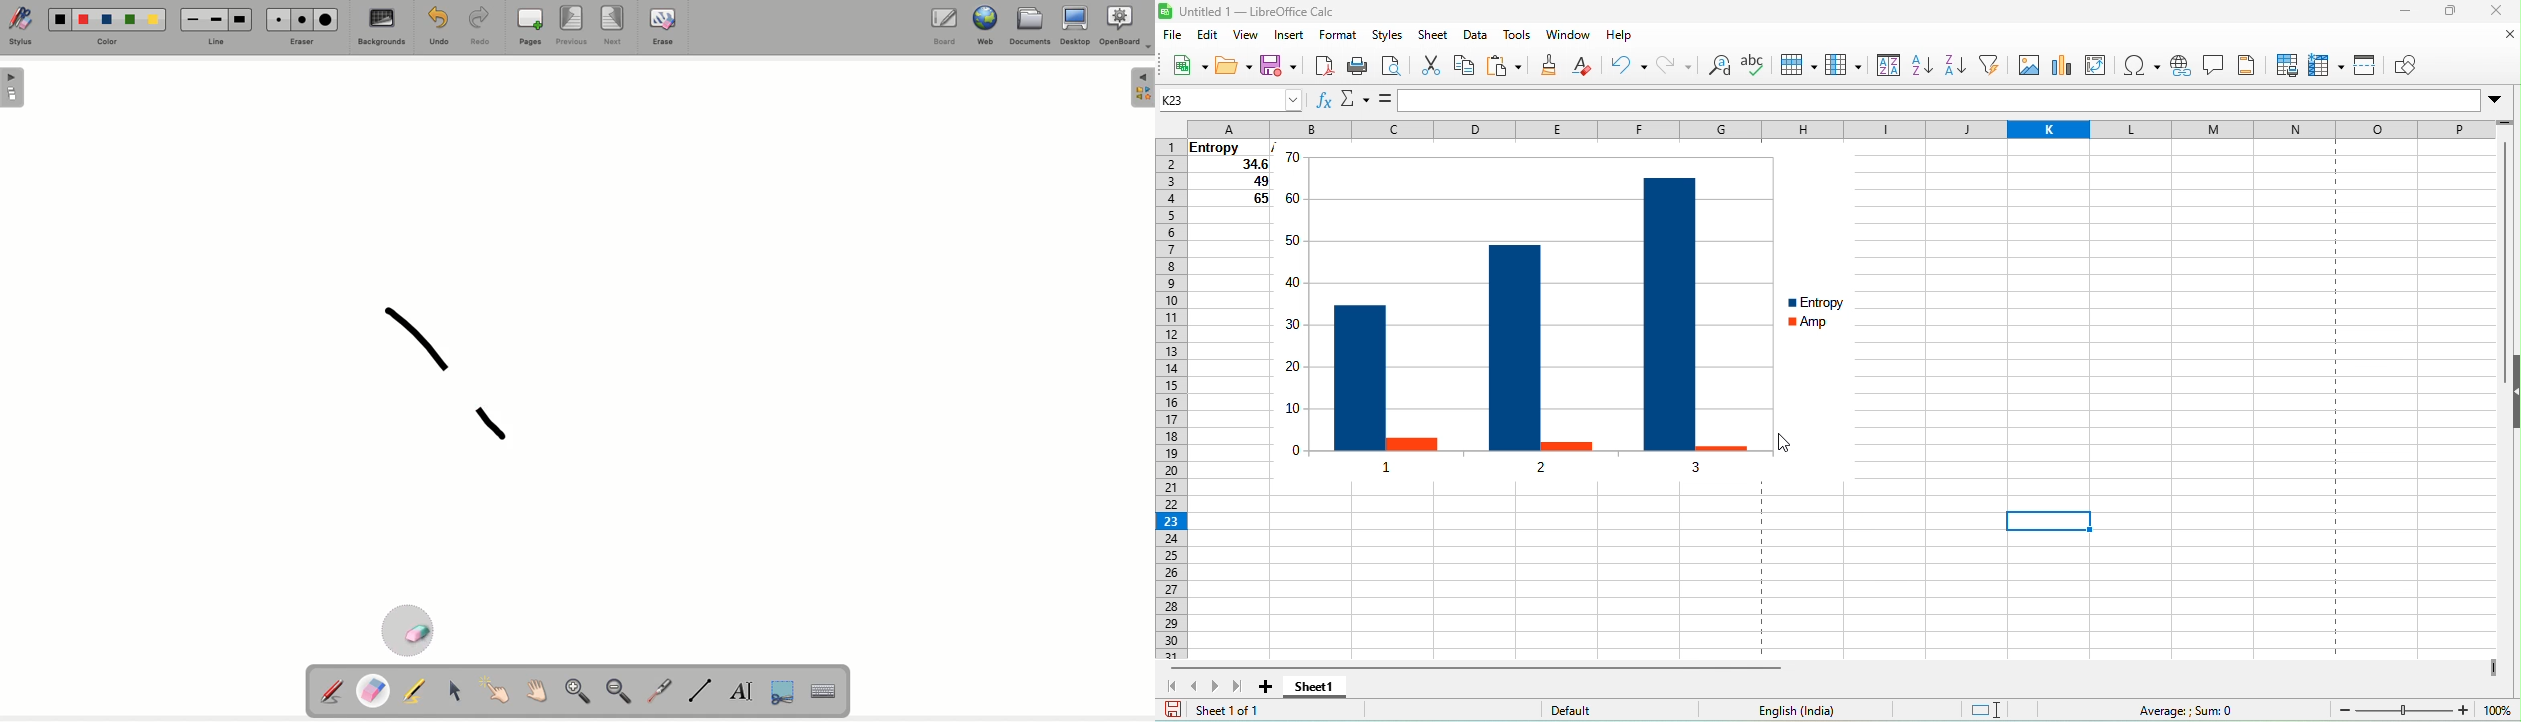  Describe the element at coordinates (328, 19) in the screenshot. I see `Large ` at that location.